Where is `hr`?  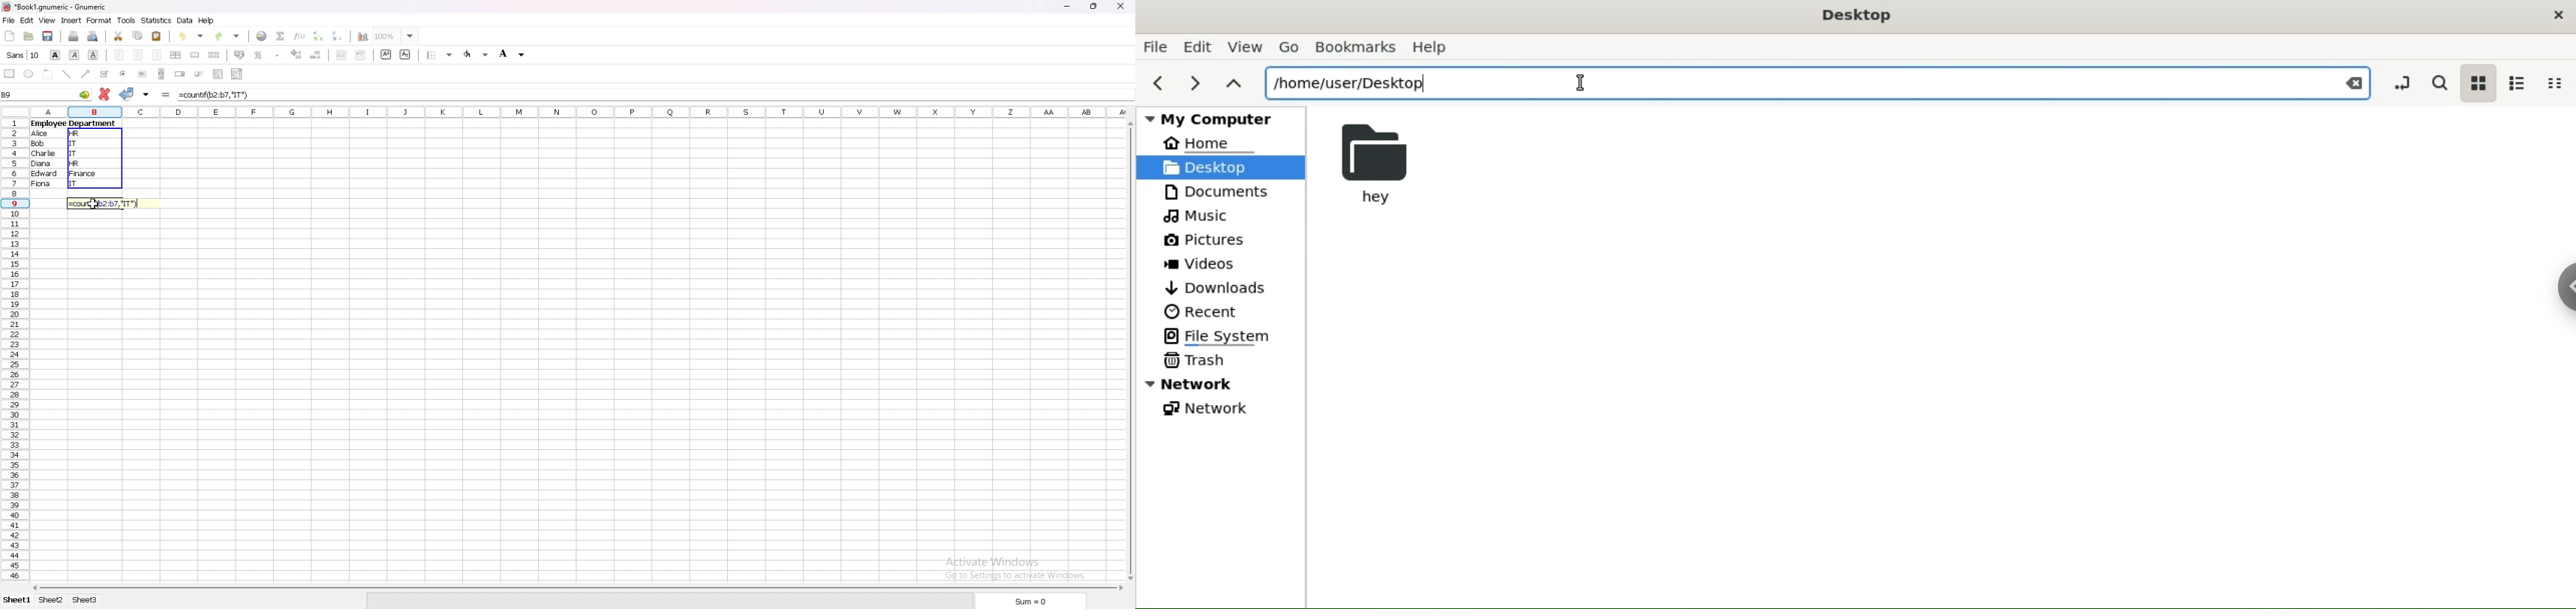 hr is located at coordinates (73, 134).